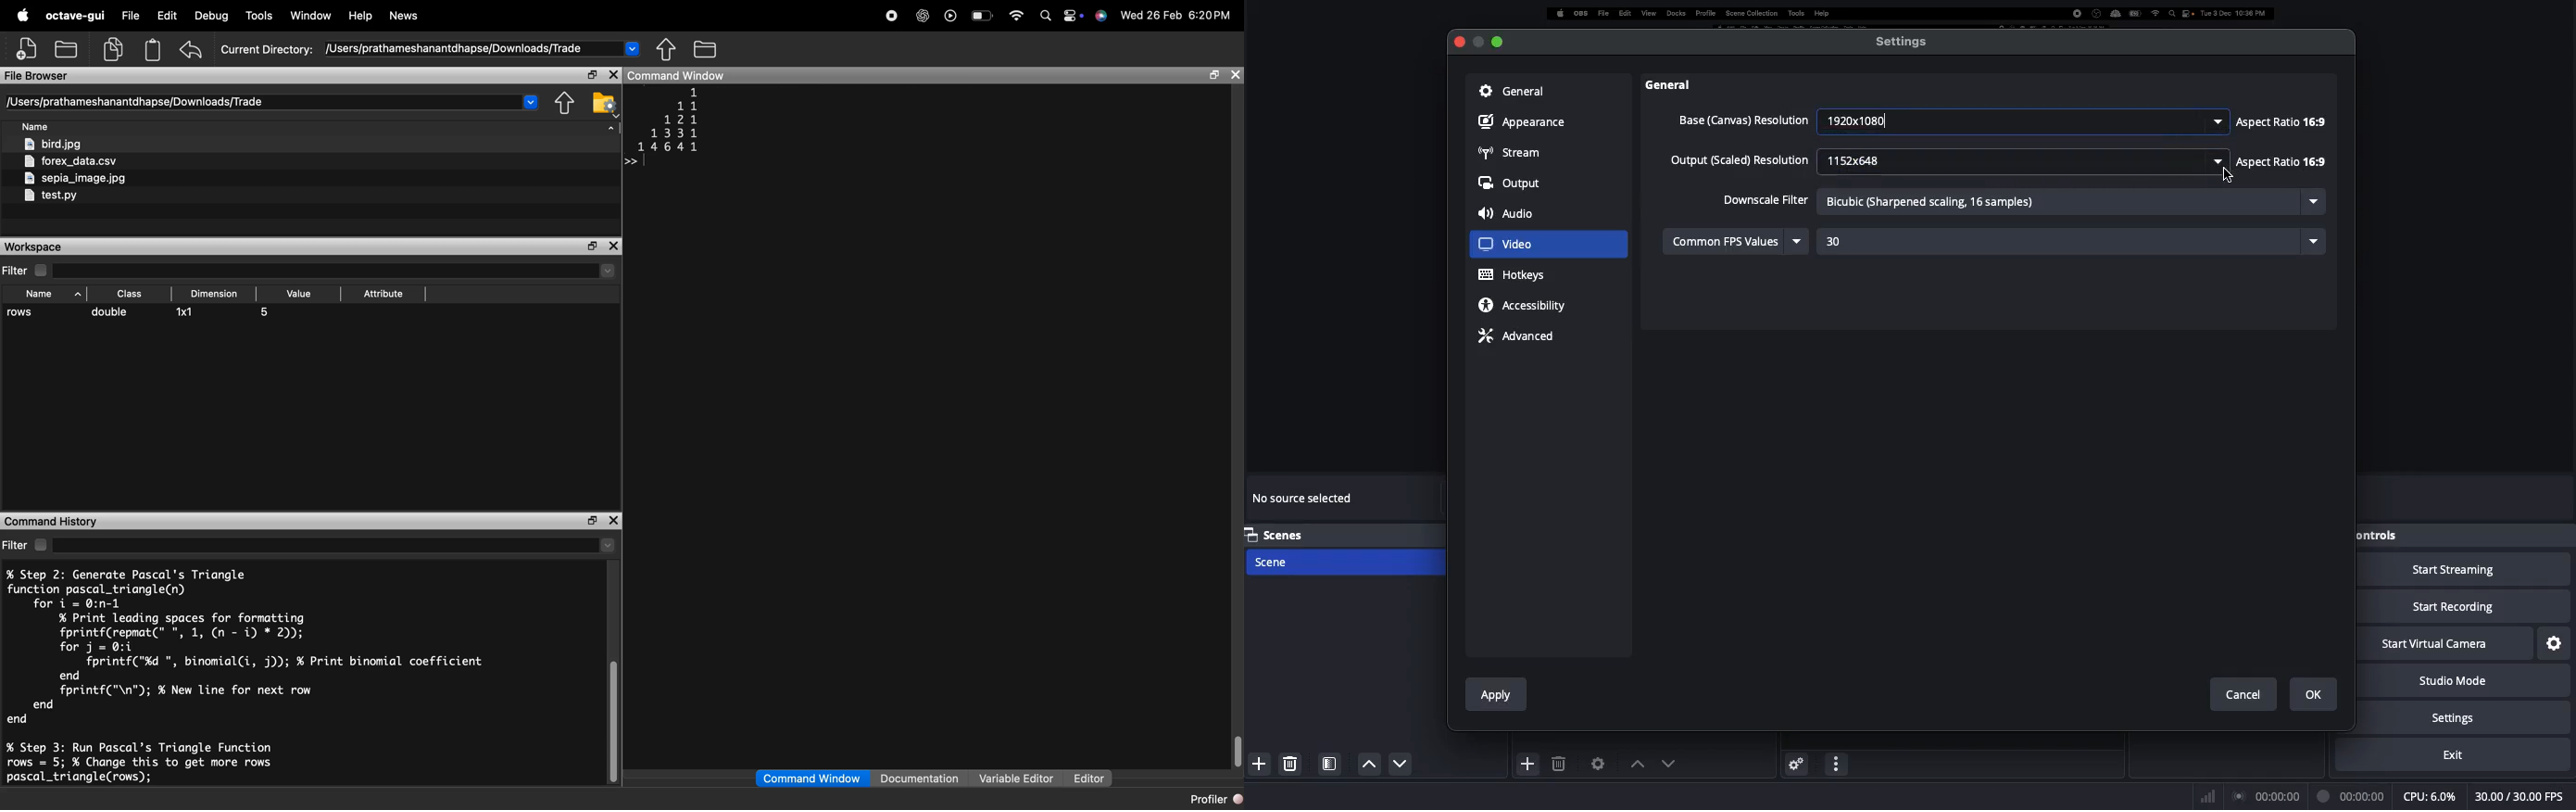  I want to click on Filter, so click(26, 271).